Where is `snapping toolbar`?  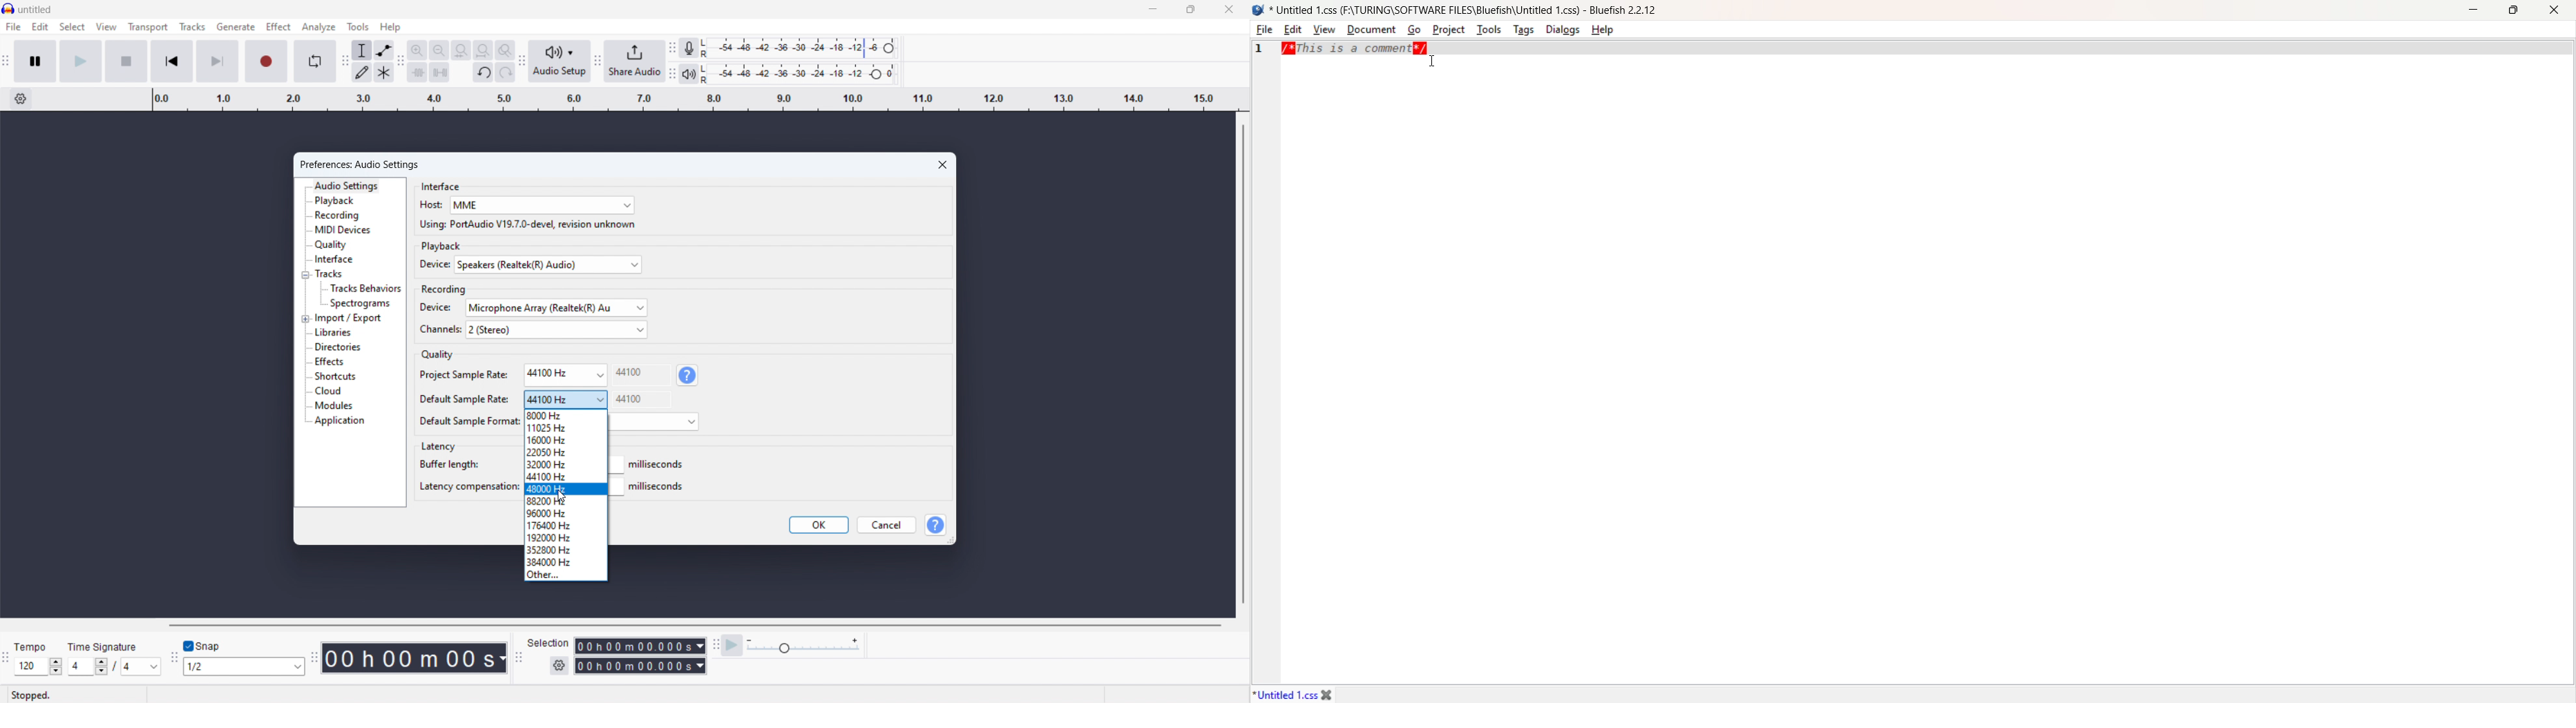
snapping toolbar is located at coordinates (173, 659).